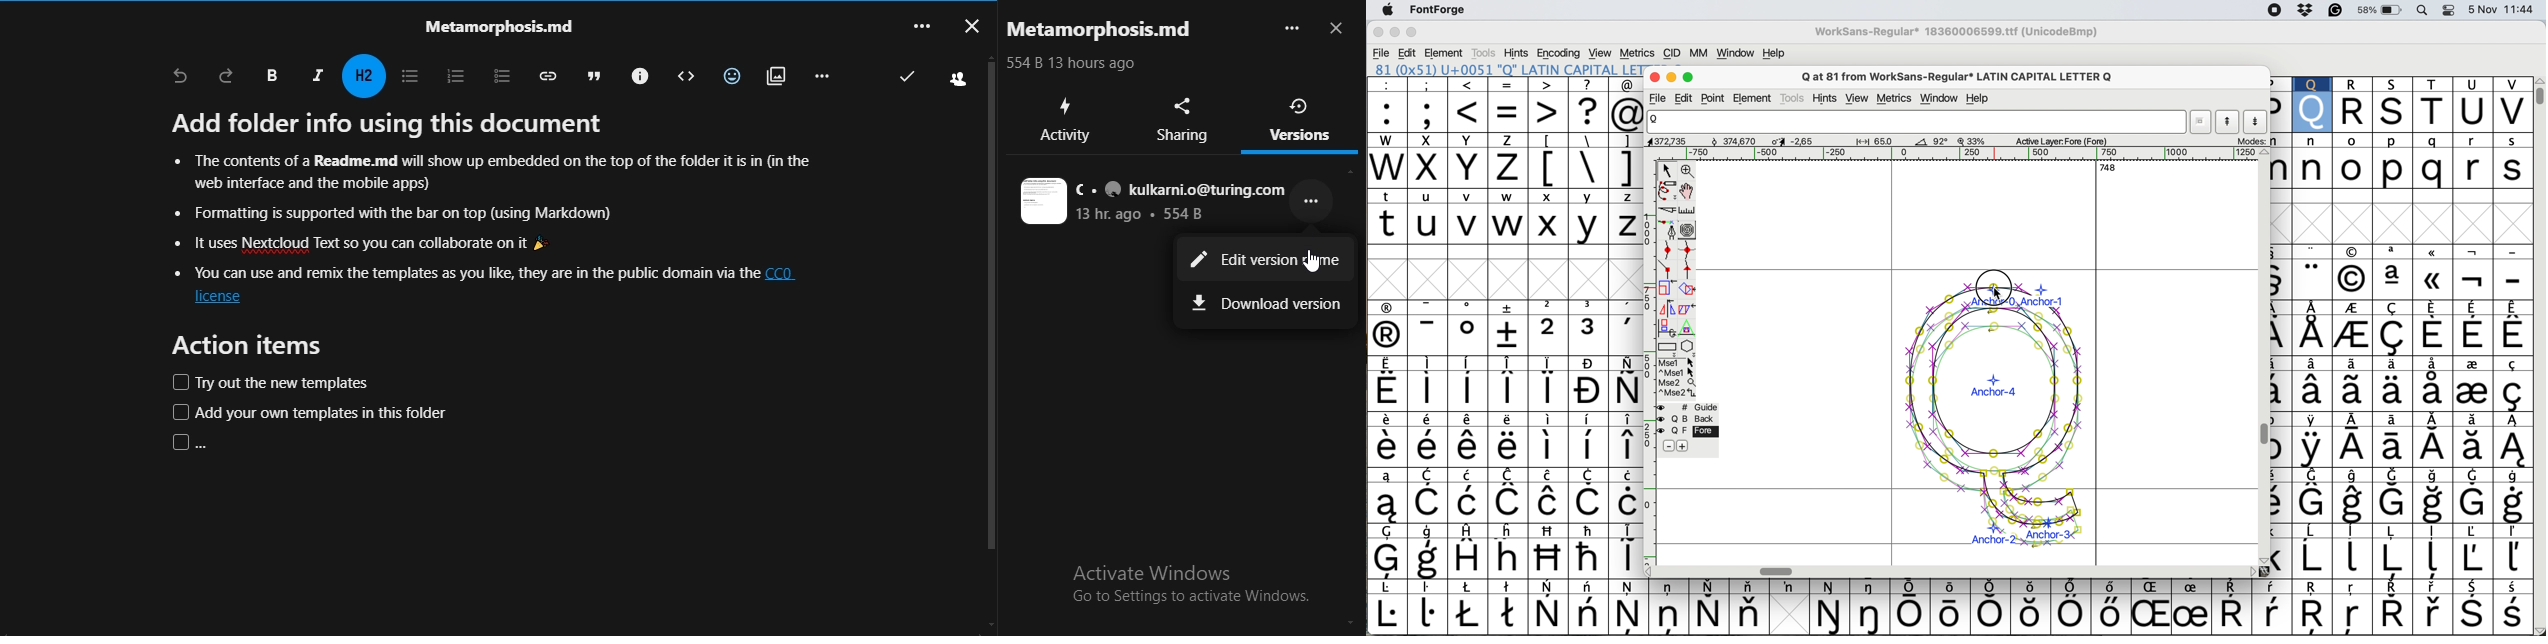 This screenshot has height=644, width=2548. What do you see at coordinates (989, 348) in the screenshot?
I see `Scrollbar` at bounding box center [989, 348].